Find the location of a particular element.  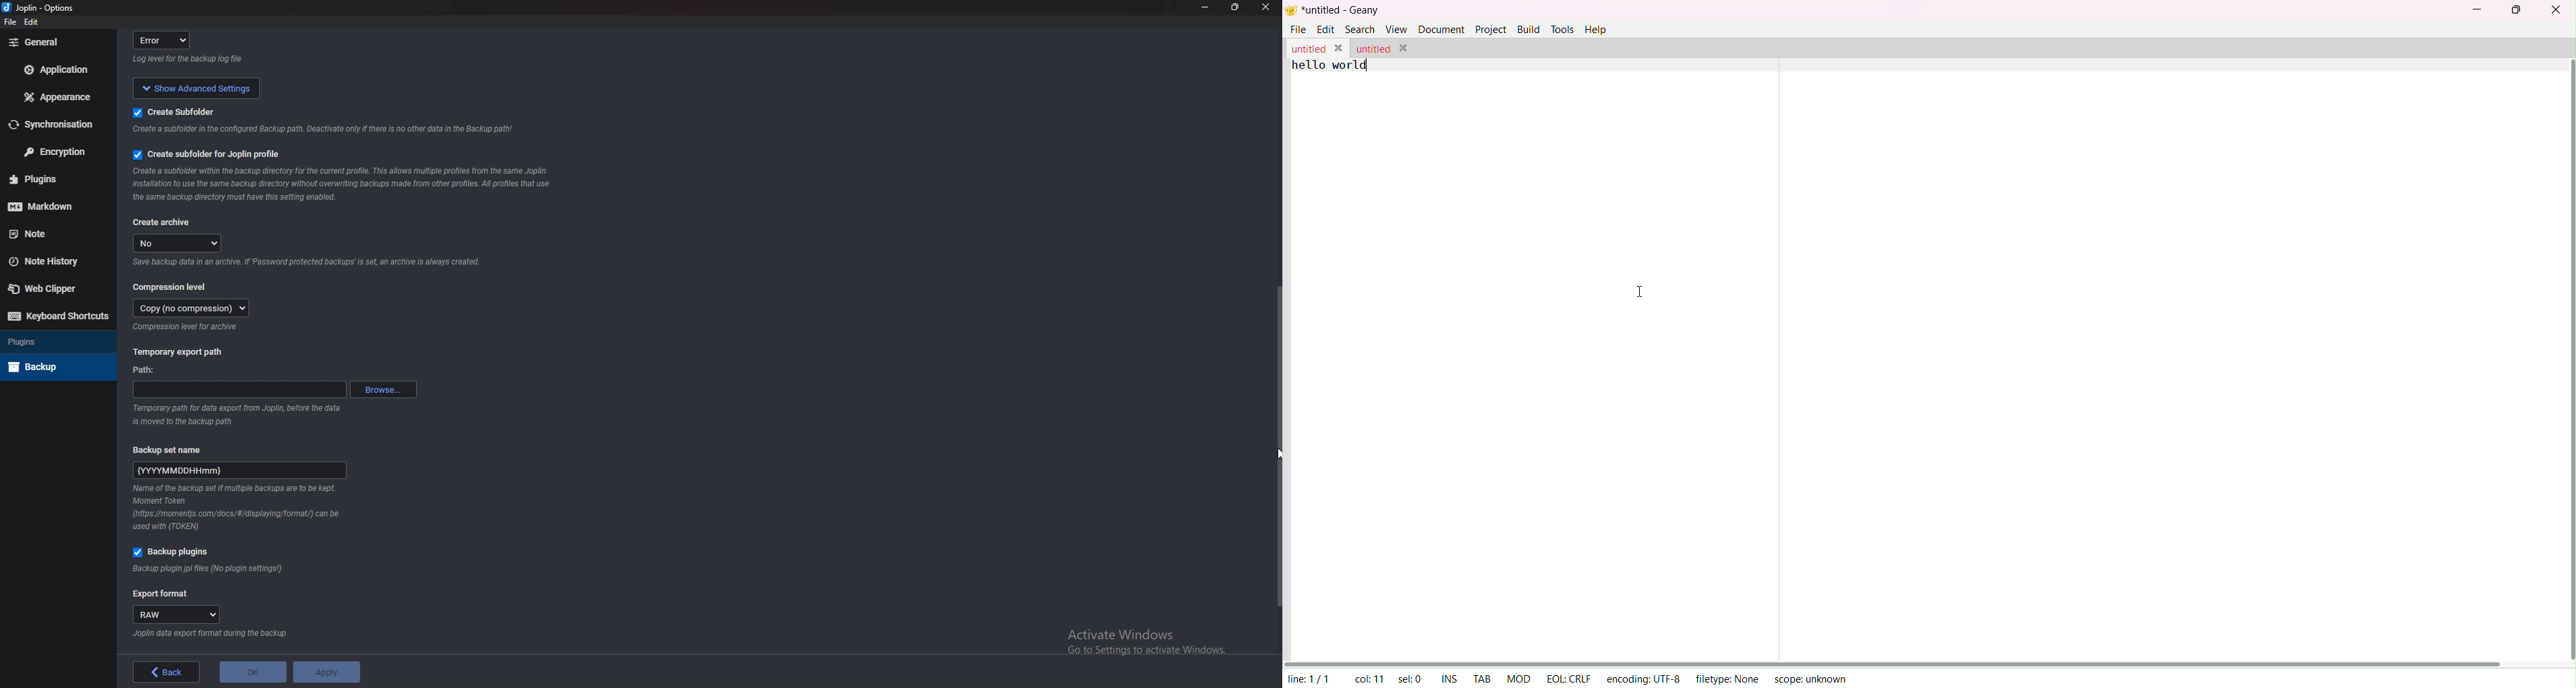

raw is located at coordinates (178, 615).